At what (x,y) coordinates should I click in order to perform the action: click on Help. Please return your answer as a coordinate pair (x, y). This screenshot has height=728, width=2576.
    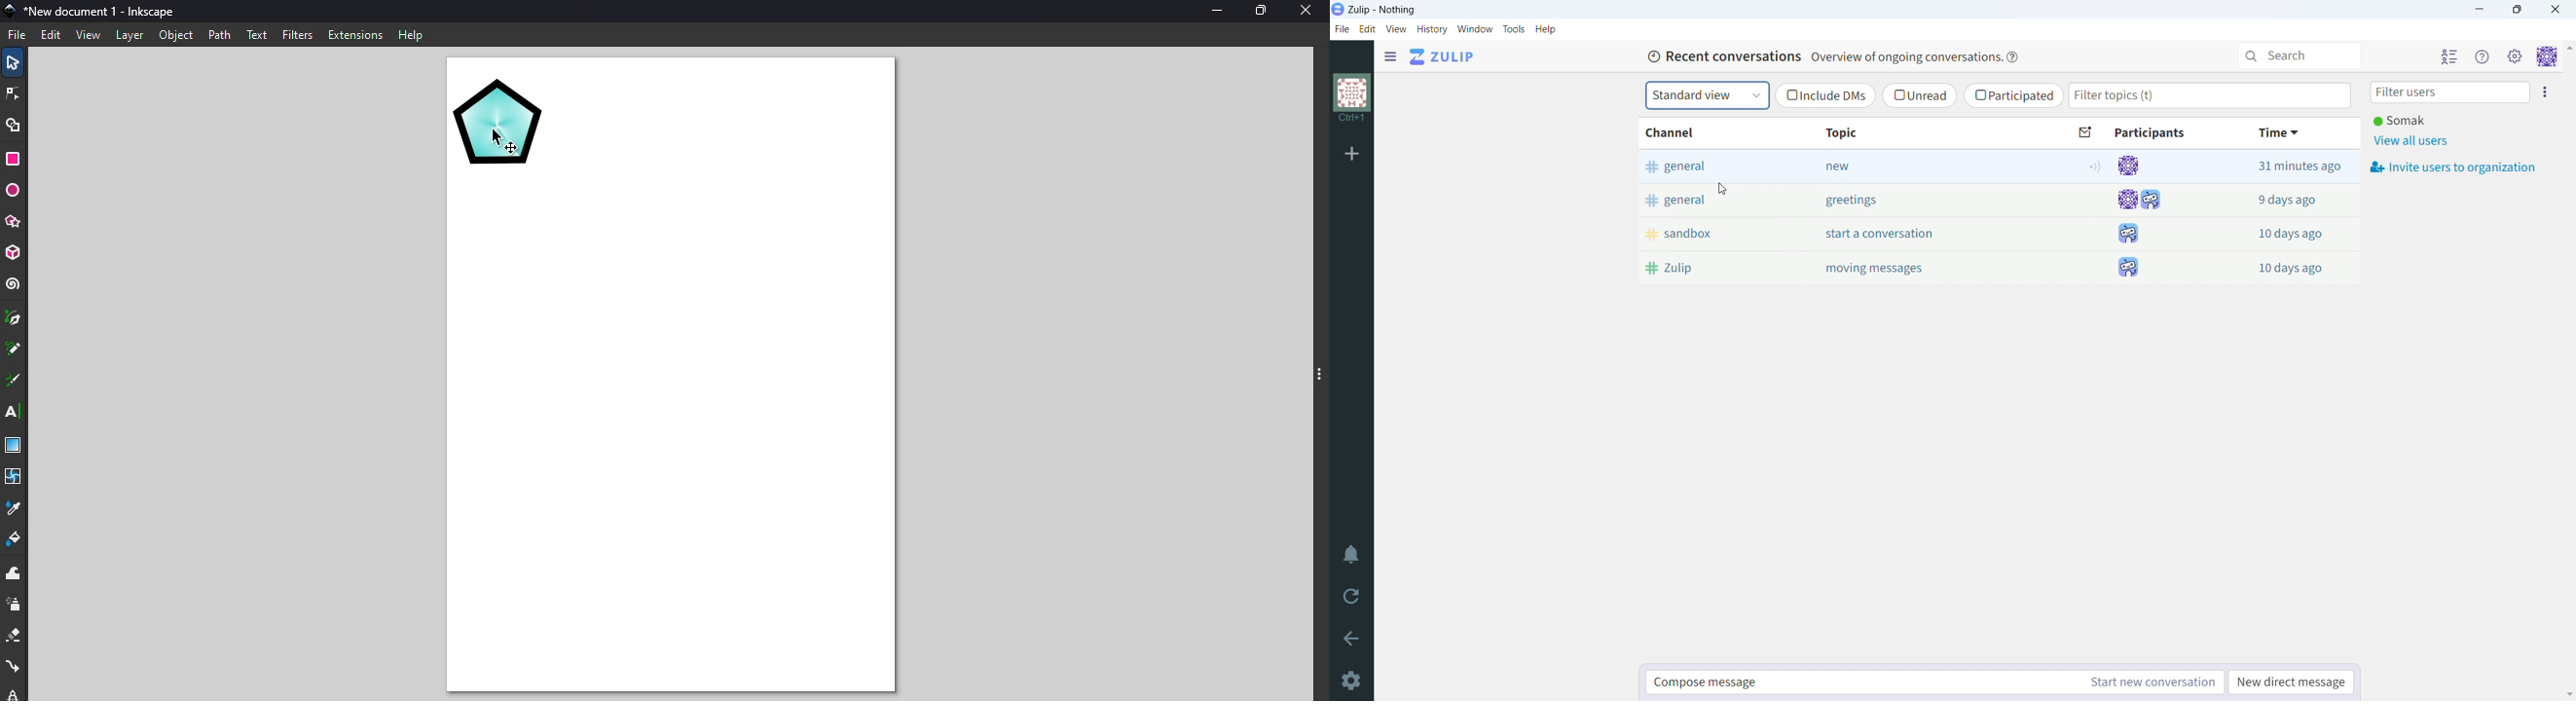
    Looking at the image, I should click on (411, 34).